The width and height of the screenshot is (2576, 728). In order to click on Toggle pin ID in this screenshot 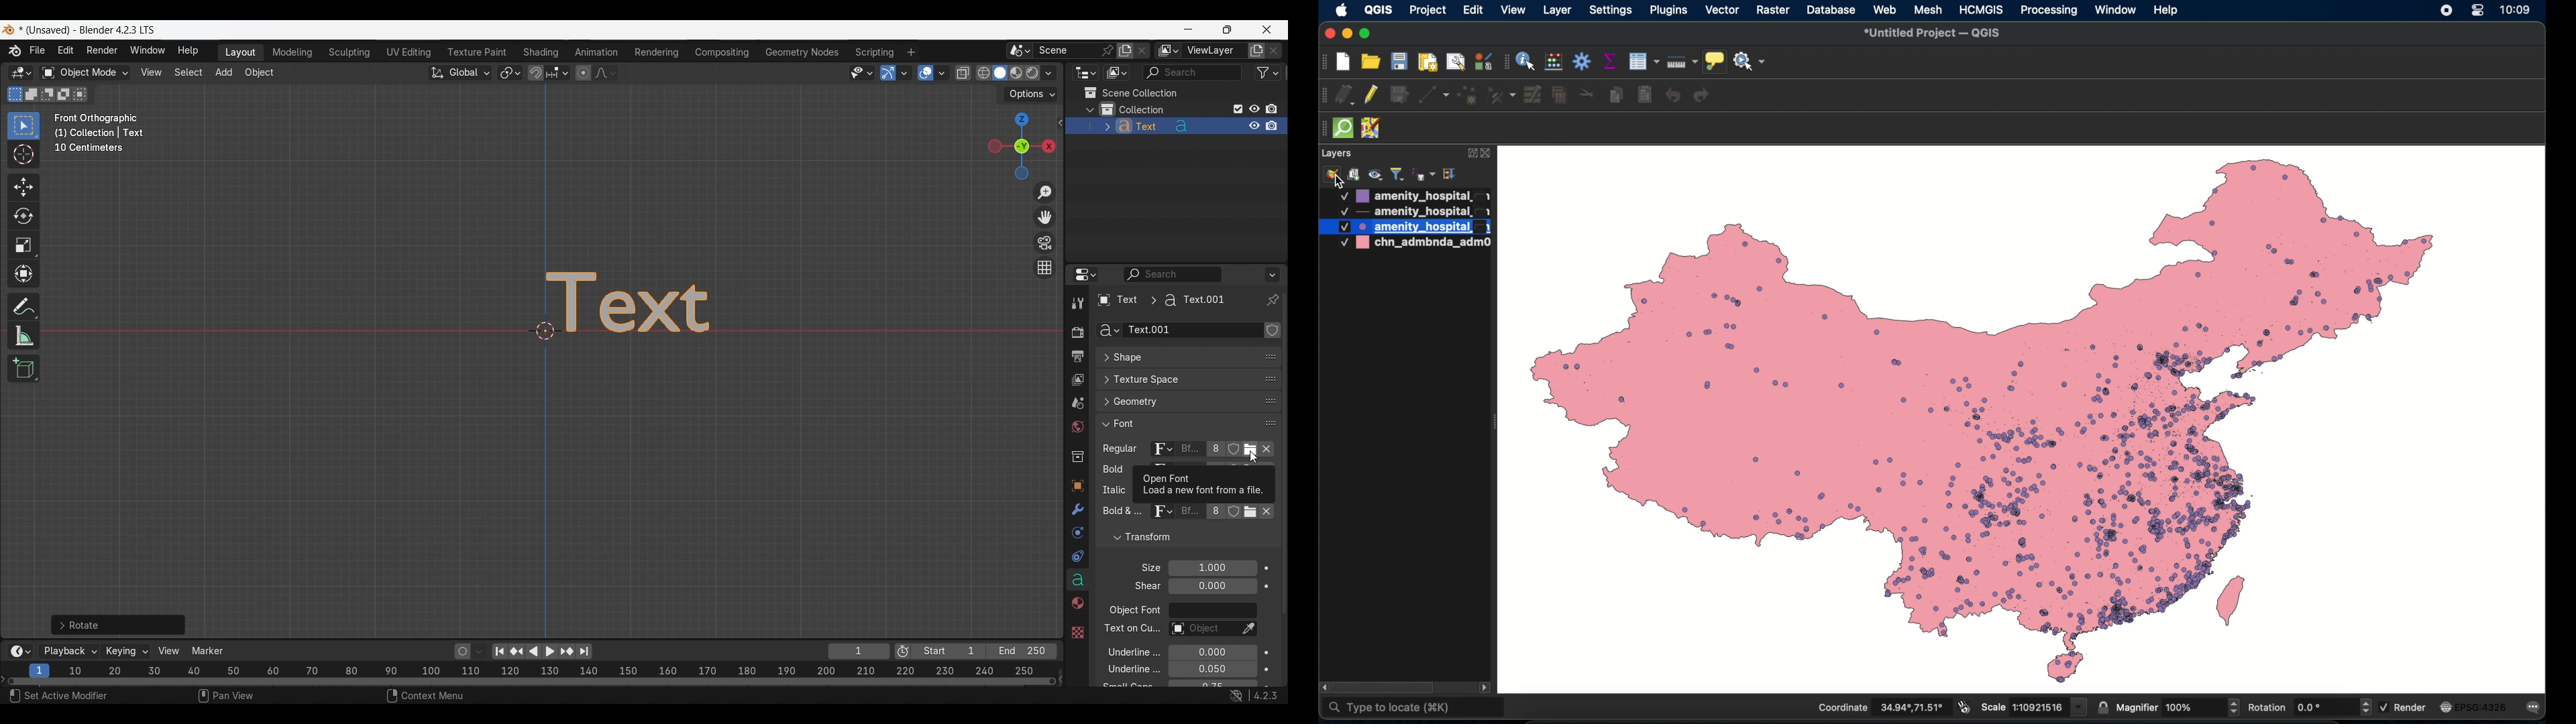, I will do `click(1272, 300)`.